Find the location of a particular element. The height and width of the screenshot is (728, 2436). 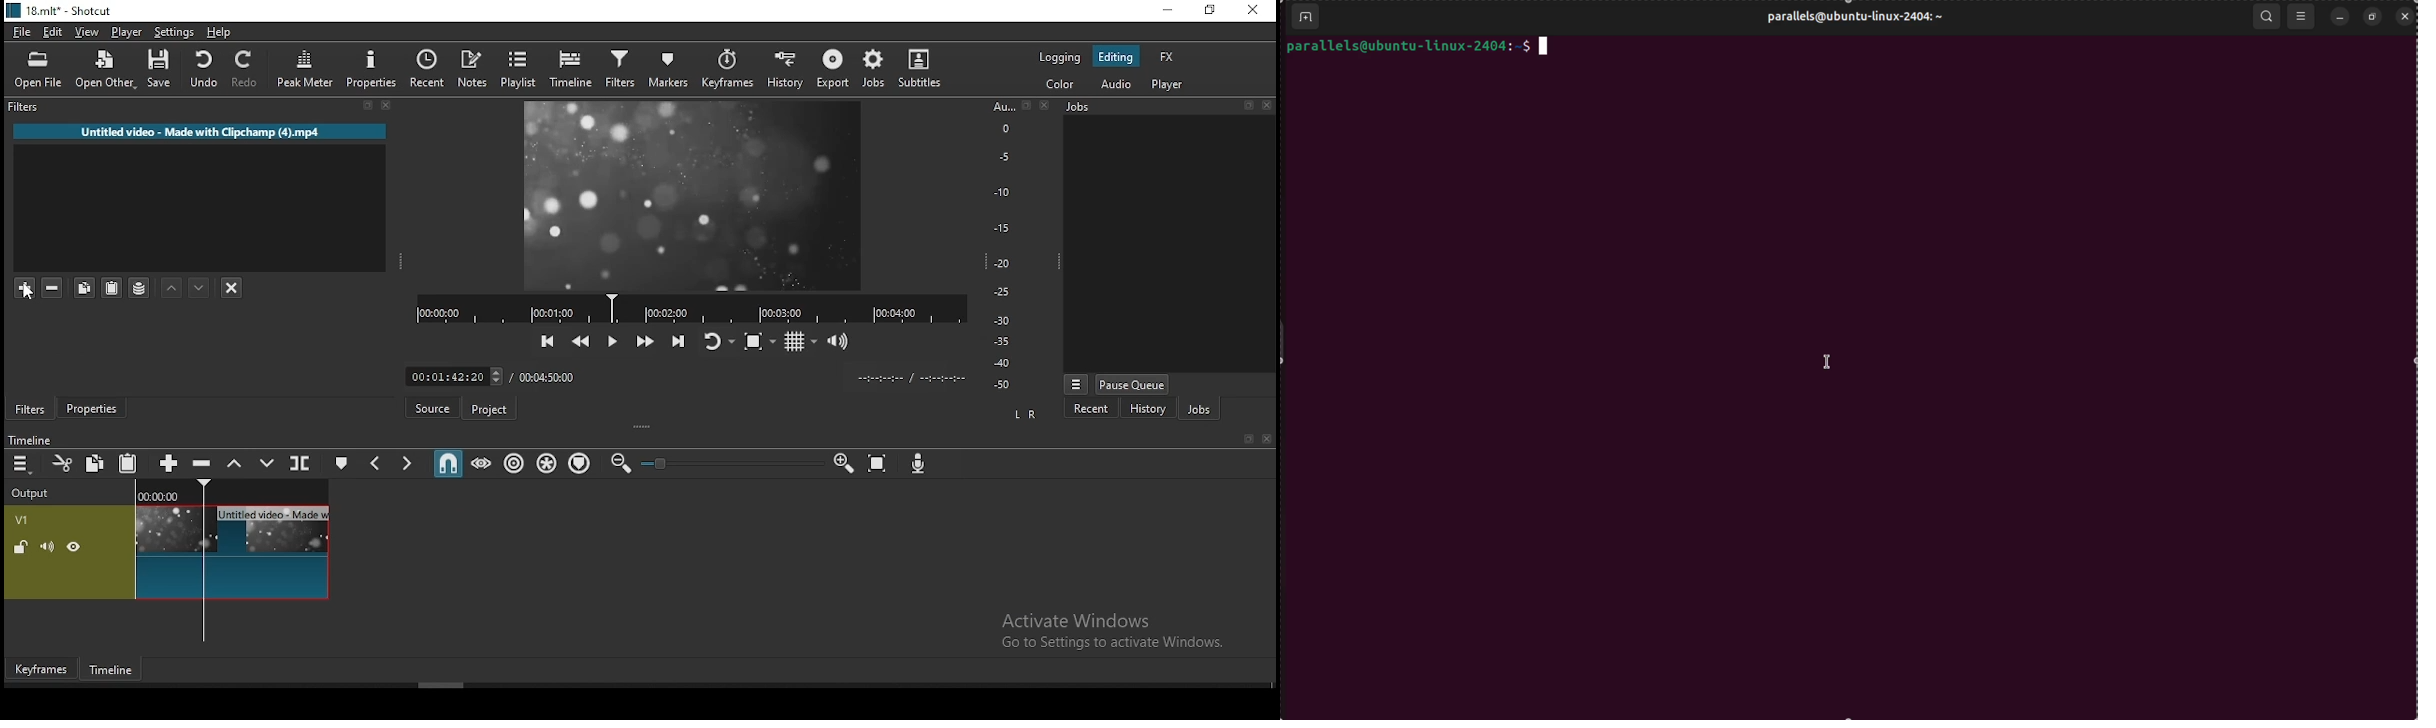

add terminal is located at coordinates (1304, 18).